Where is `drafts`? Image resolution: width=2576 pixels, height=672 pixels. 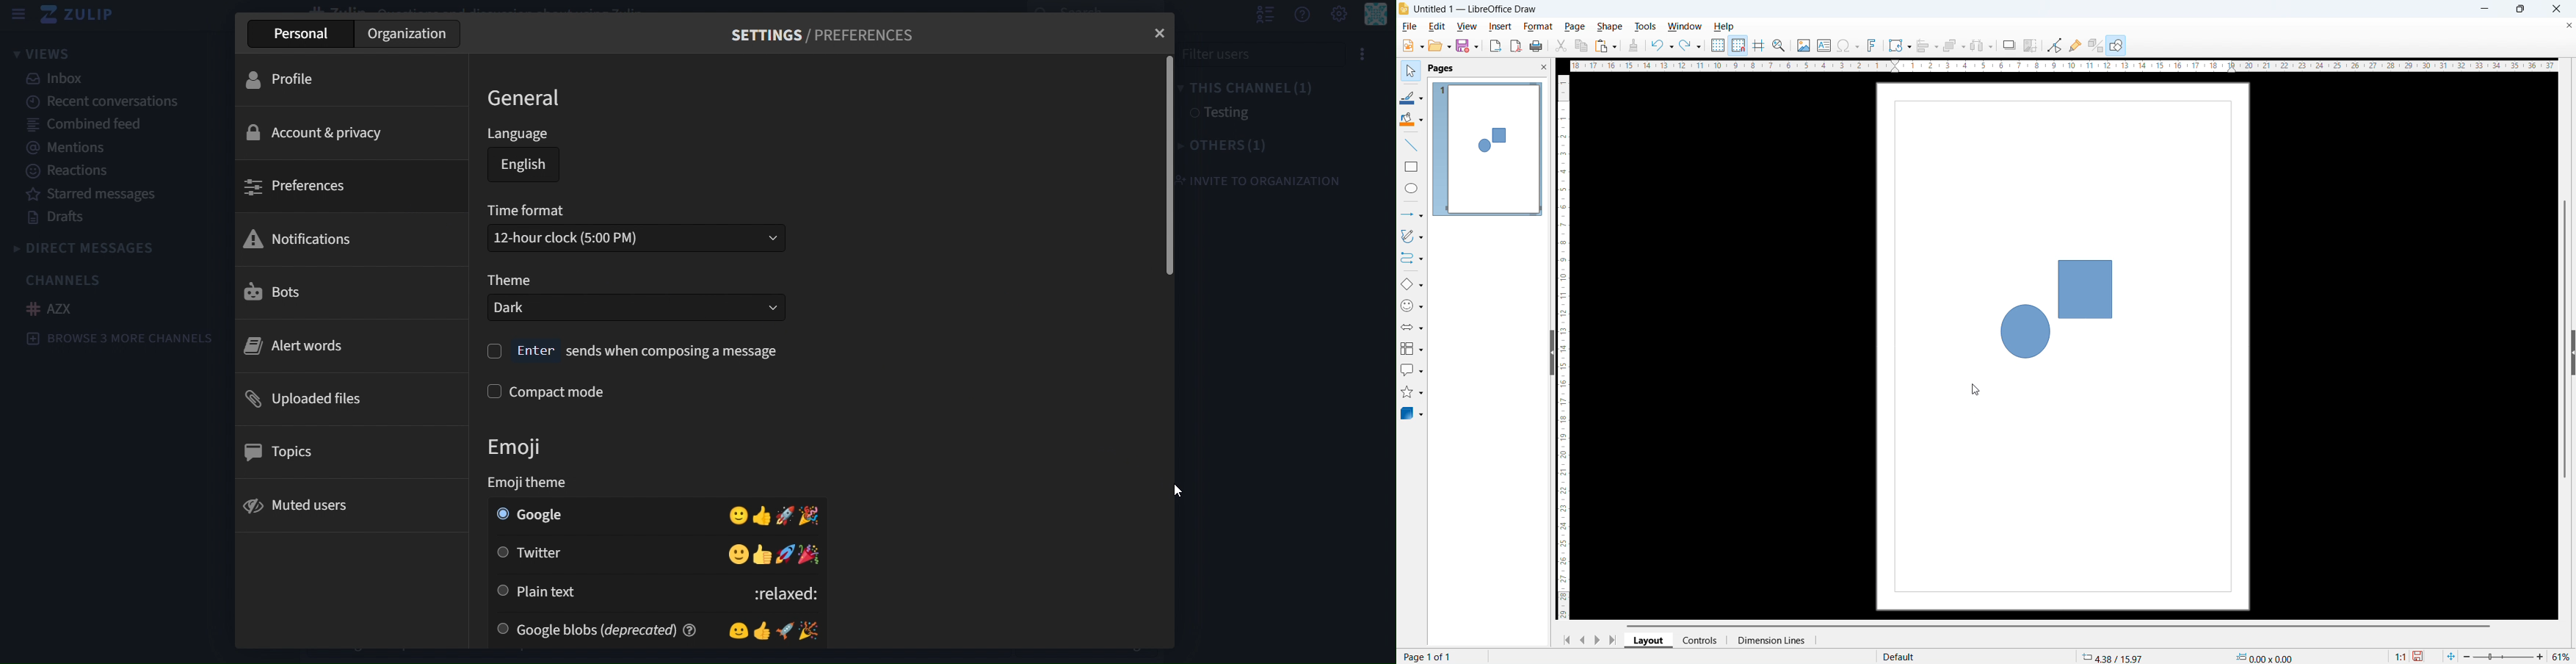
drafts is located at coordinates (54, 217).